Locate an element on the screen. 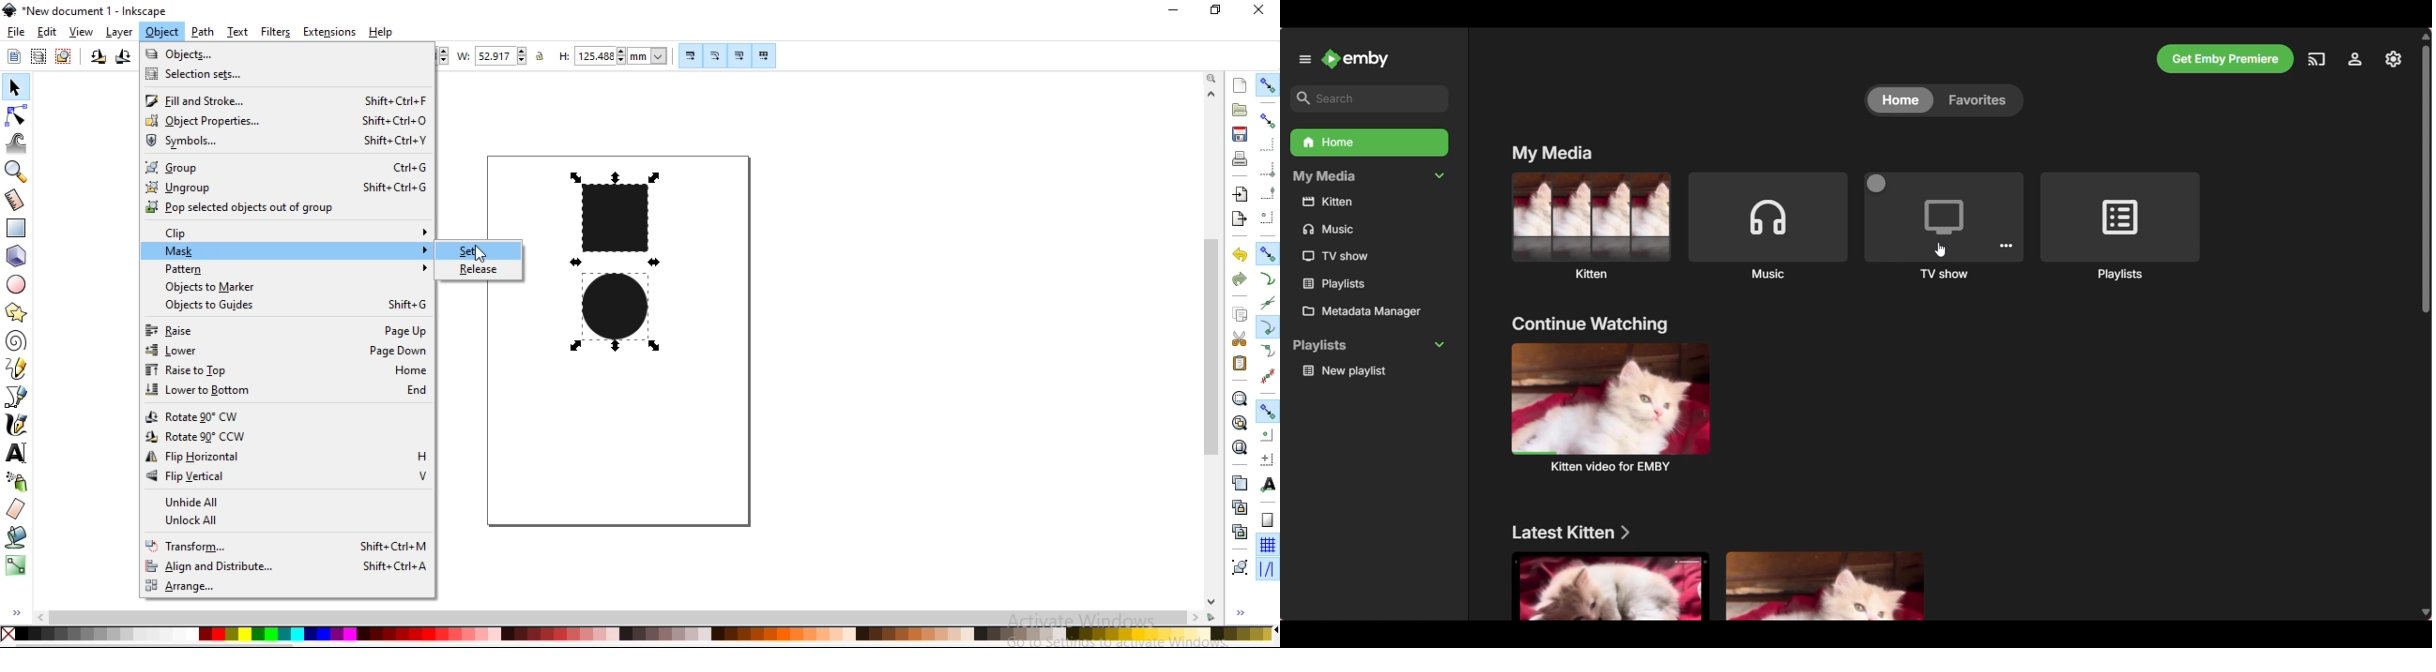 The height and width of the screenshot is (672, 2436). enable snapping is located at coordinates (1269, 85).